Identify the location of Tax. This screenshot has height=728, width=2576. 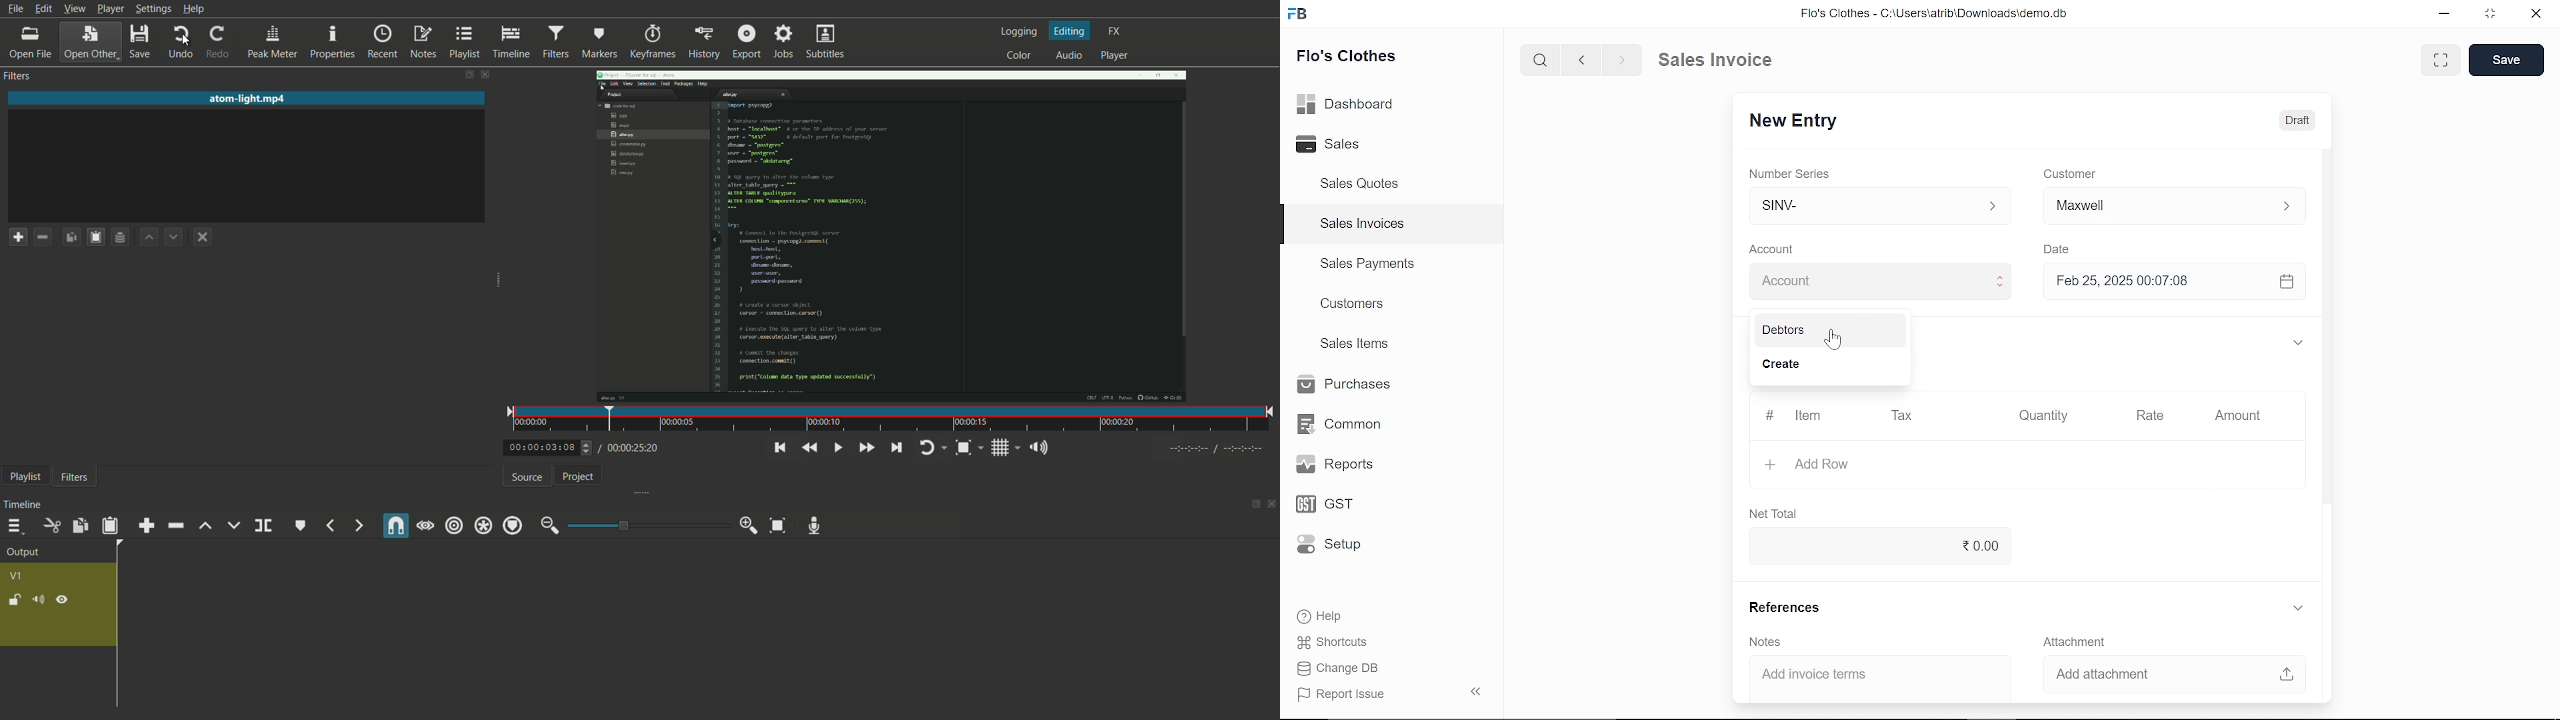
(1903, 417).